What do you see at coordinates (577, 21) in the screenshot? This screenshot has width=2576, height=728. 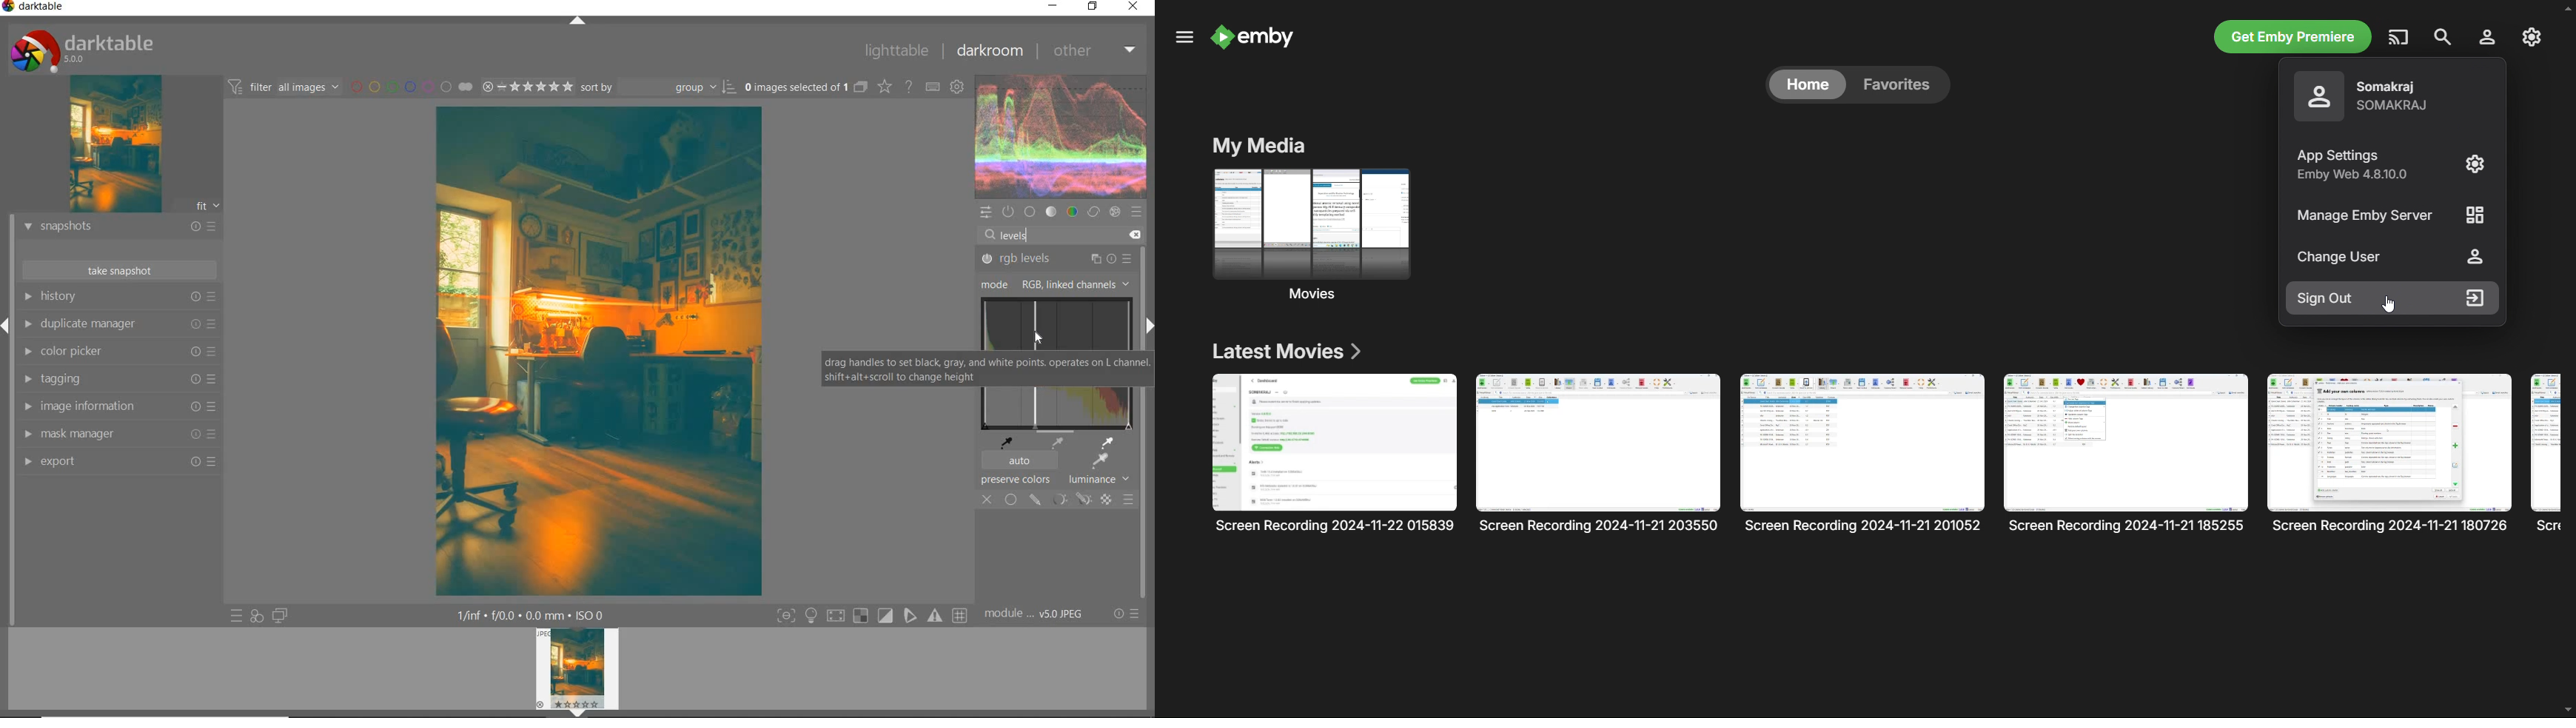 I see `expand/collapse` at bounding box center [577, 21].